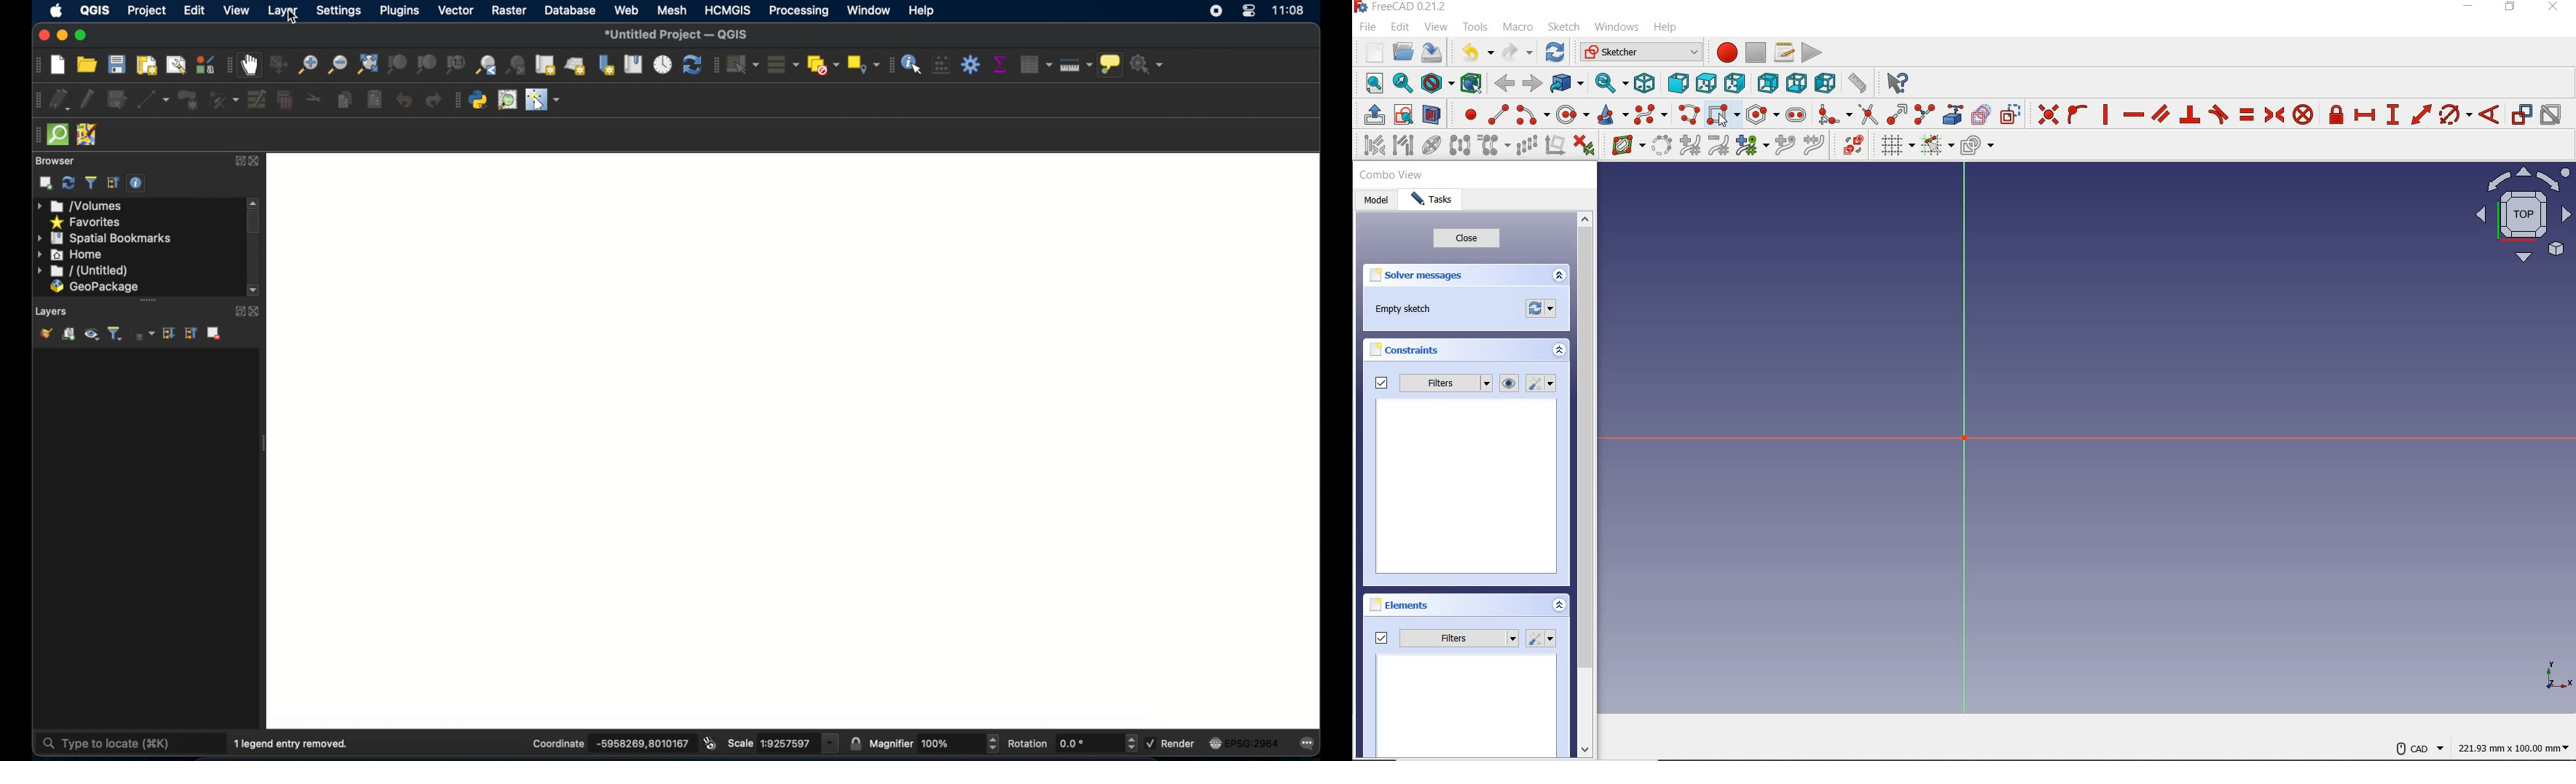 The height and width of the screenshot is (784, 2576). What do you see at coordinates (1668, 29) in the screenshot?
I see `help` at bounding box center [1668, 29].